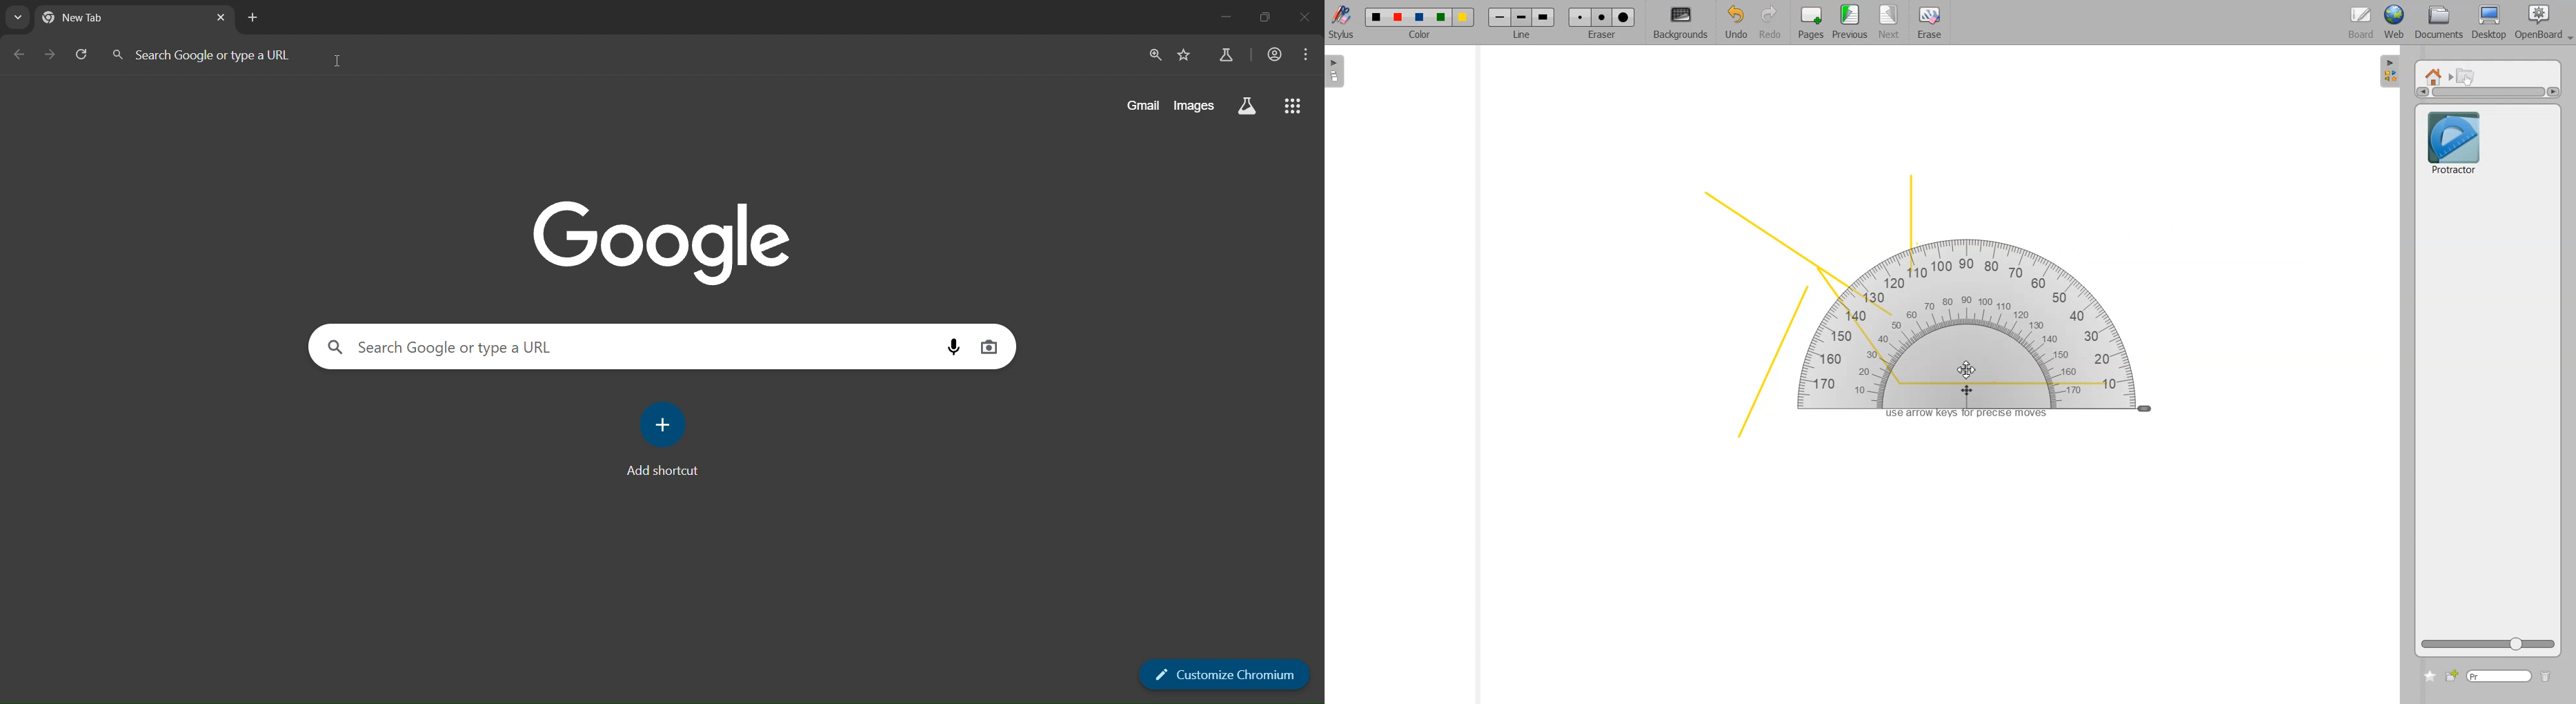  I want to click on close tab, so click(220, 17).